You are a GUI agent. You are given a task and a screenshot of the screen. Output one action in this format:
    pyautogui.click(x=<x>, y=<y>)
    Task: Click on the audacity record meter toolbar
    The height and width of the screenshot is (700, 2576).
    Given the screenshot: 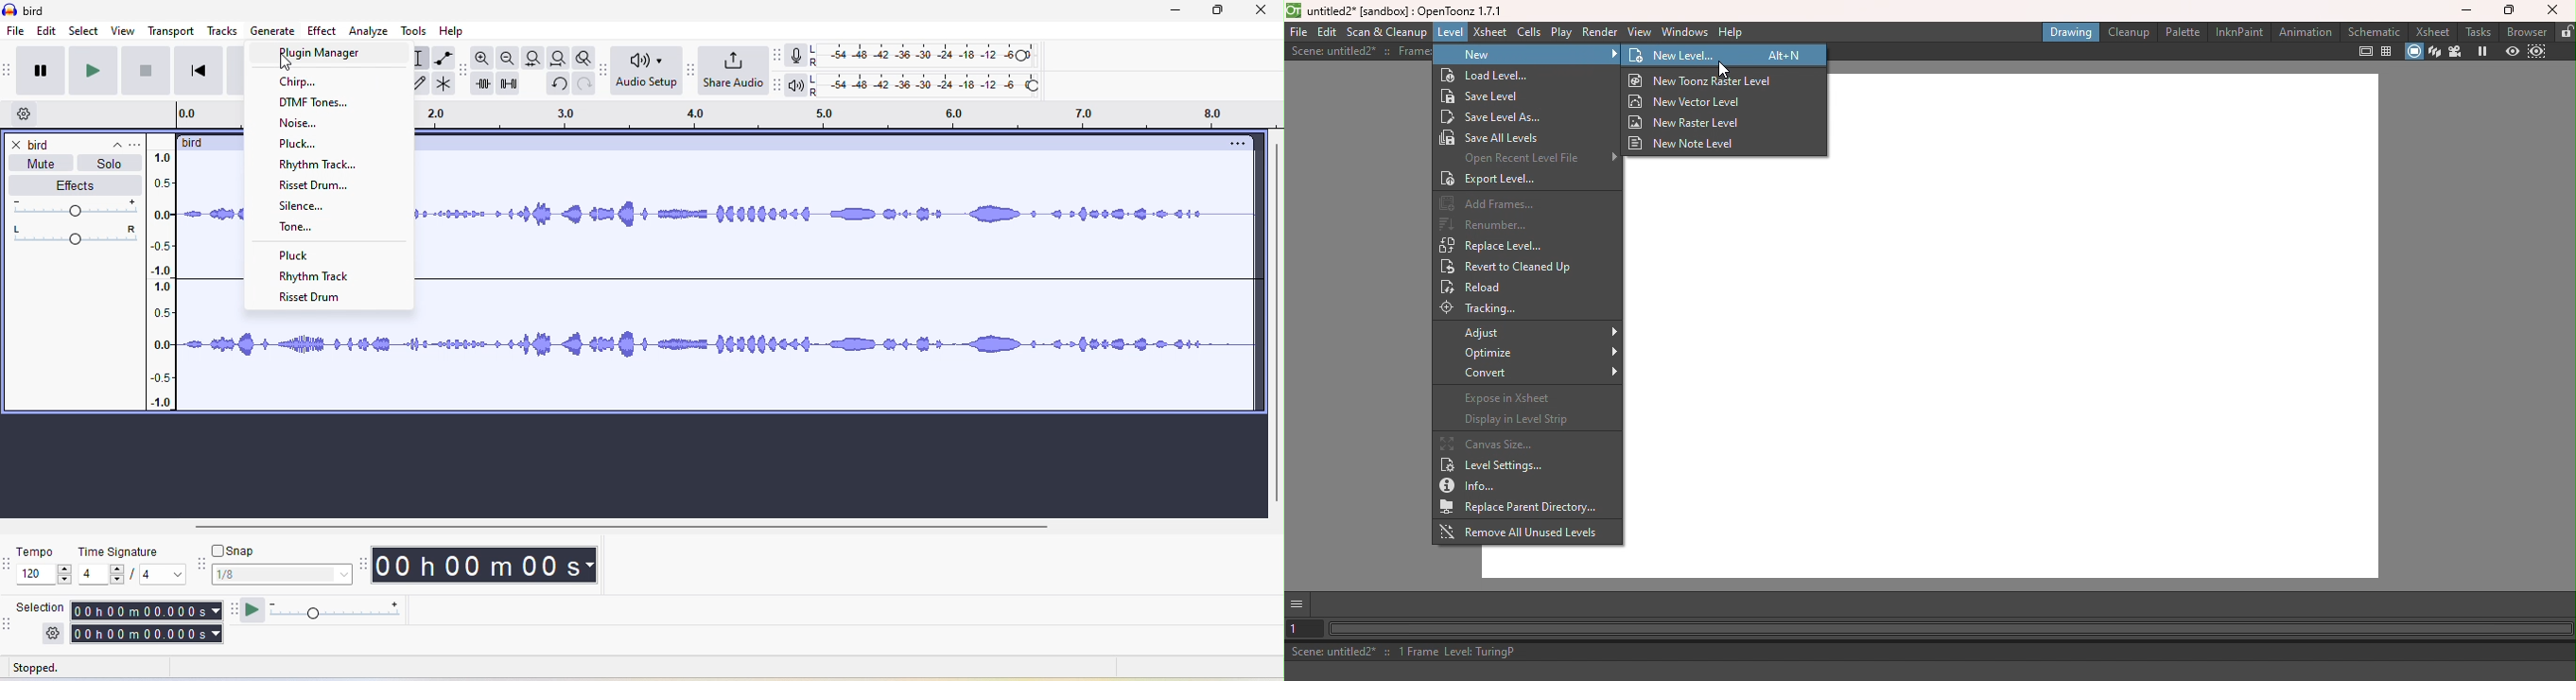 What is the action you would take?
    pyautogui.click(x=780, y=55)
    